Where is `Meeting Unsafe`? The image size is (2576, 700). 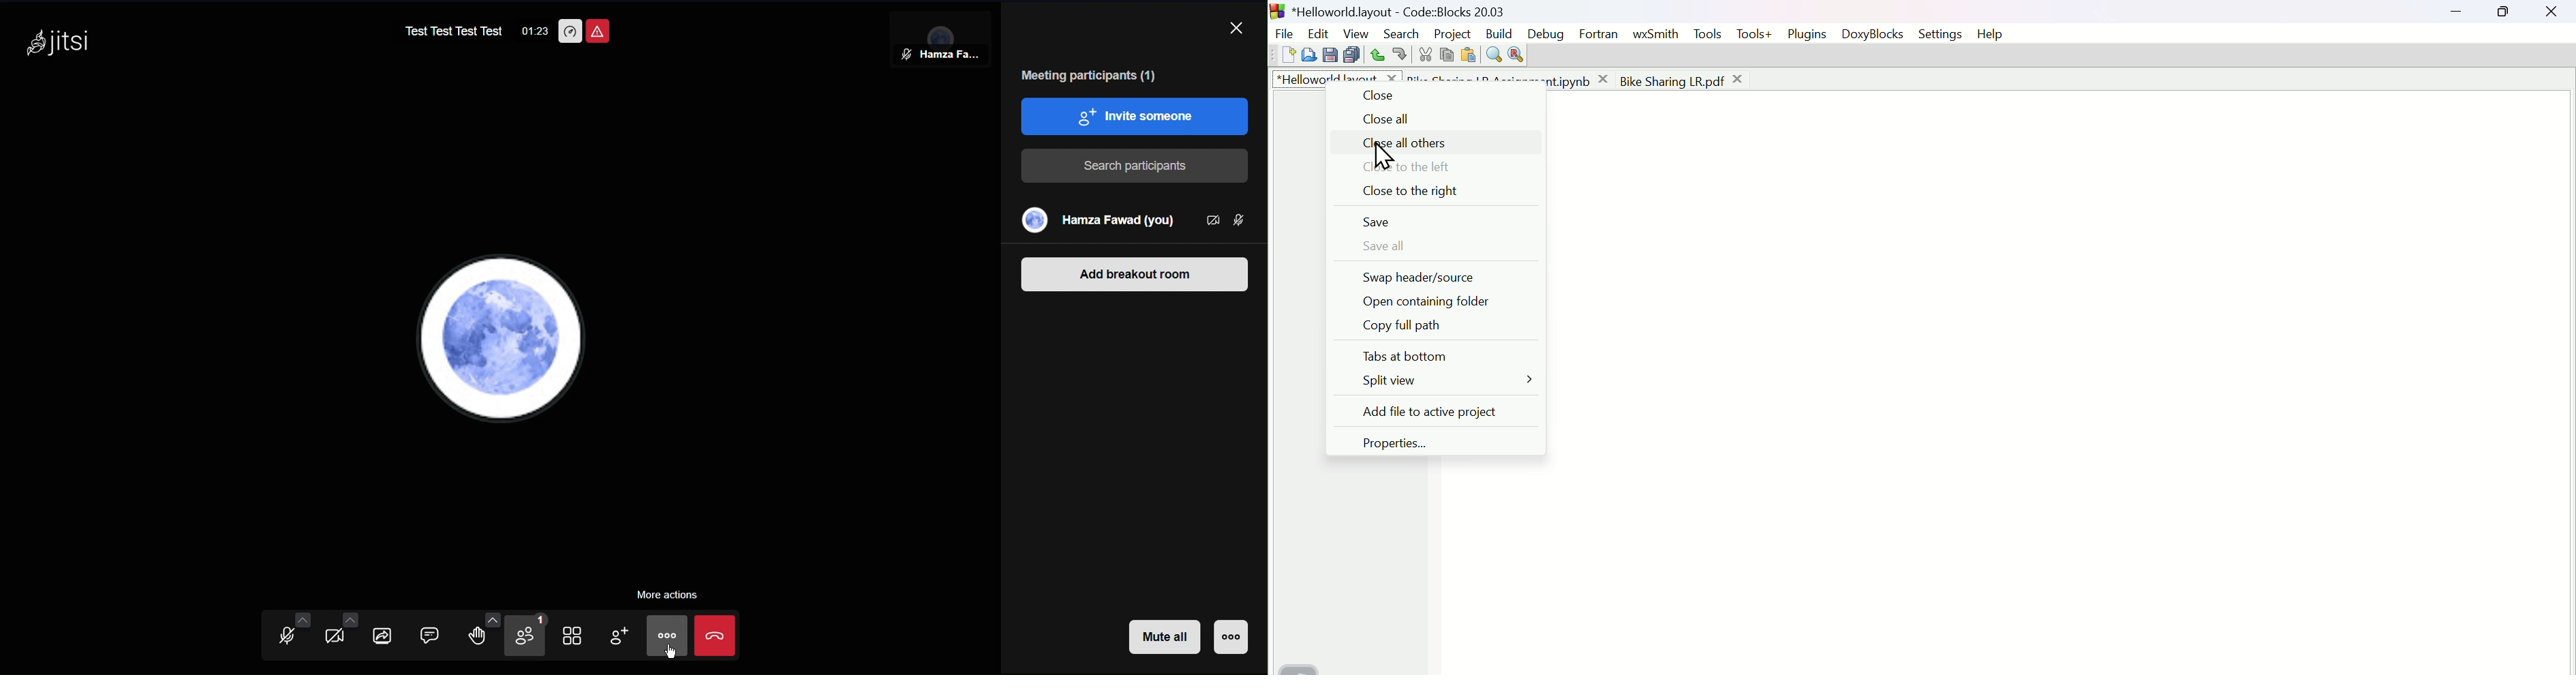
Meeting Unsafe is located at coordinates (602, 33).